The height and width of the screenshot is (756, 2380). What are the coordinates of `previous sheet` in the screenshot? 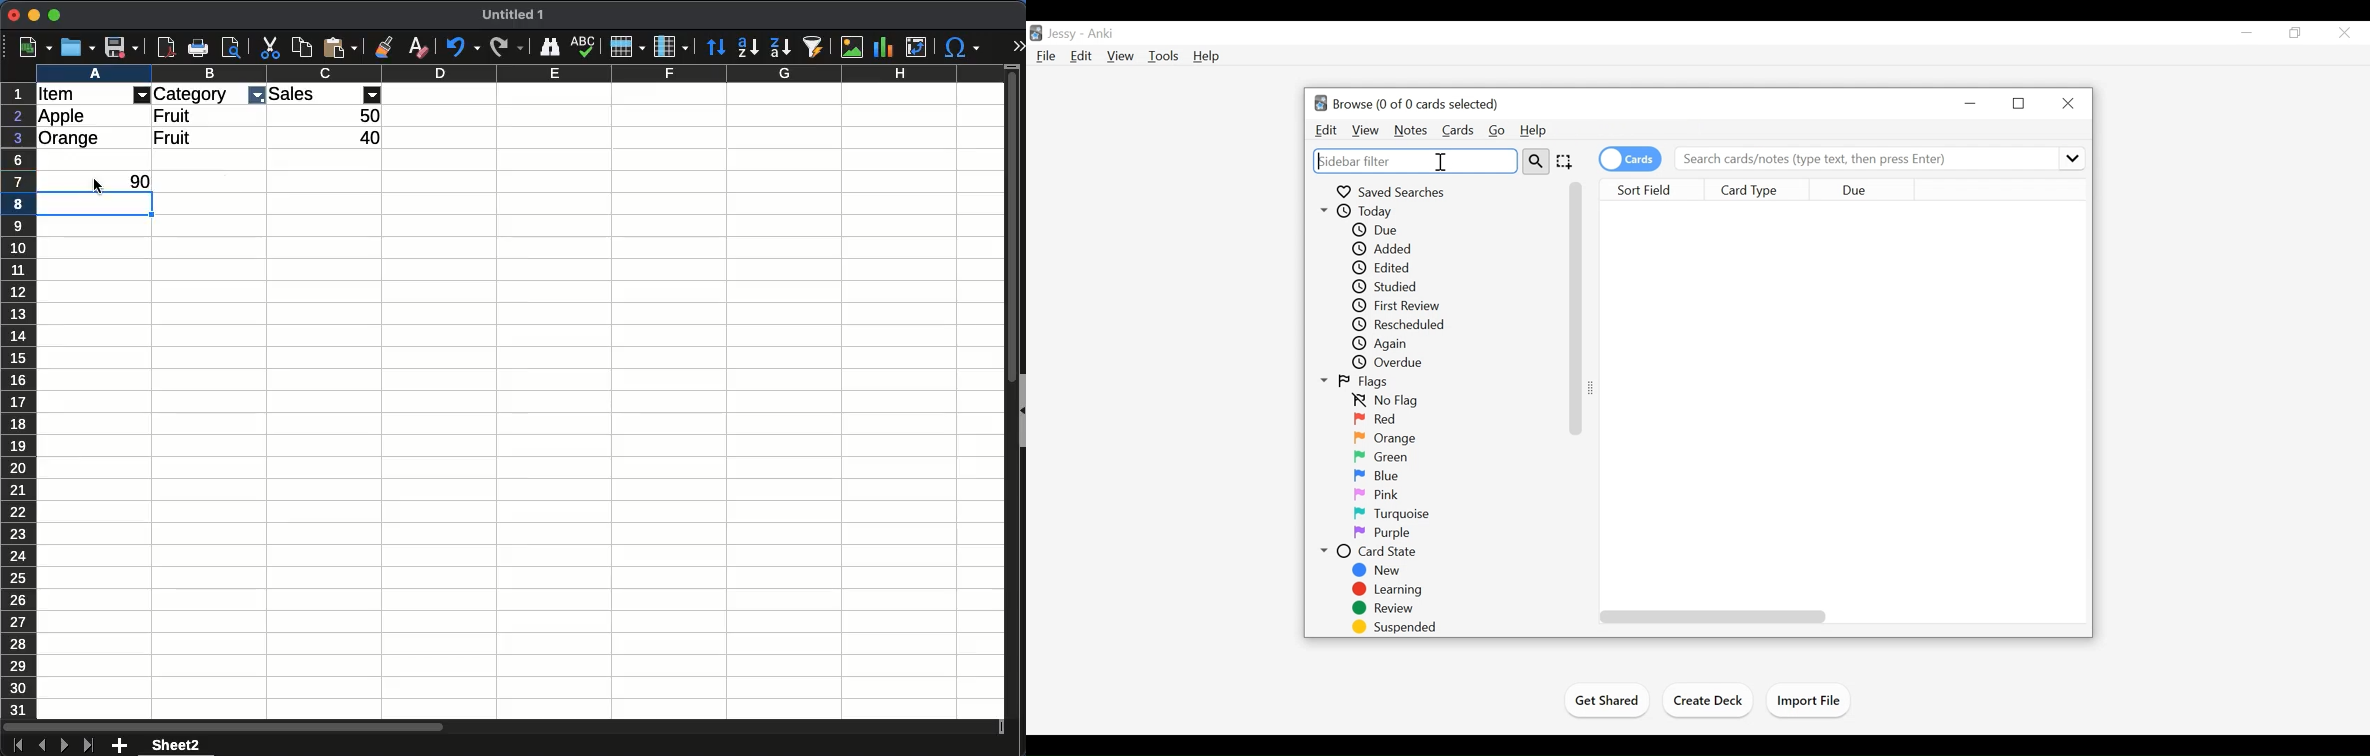 It's located at (42, 745).